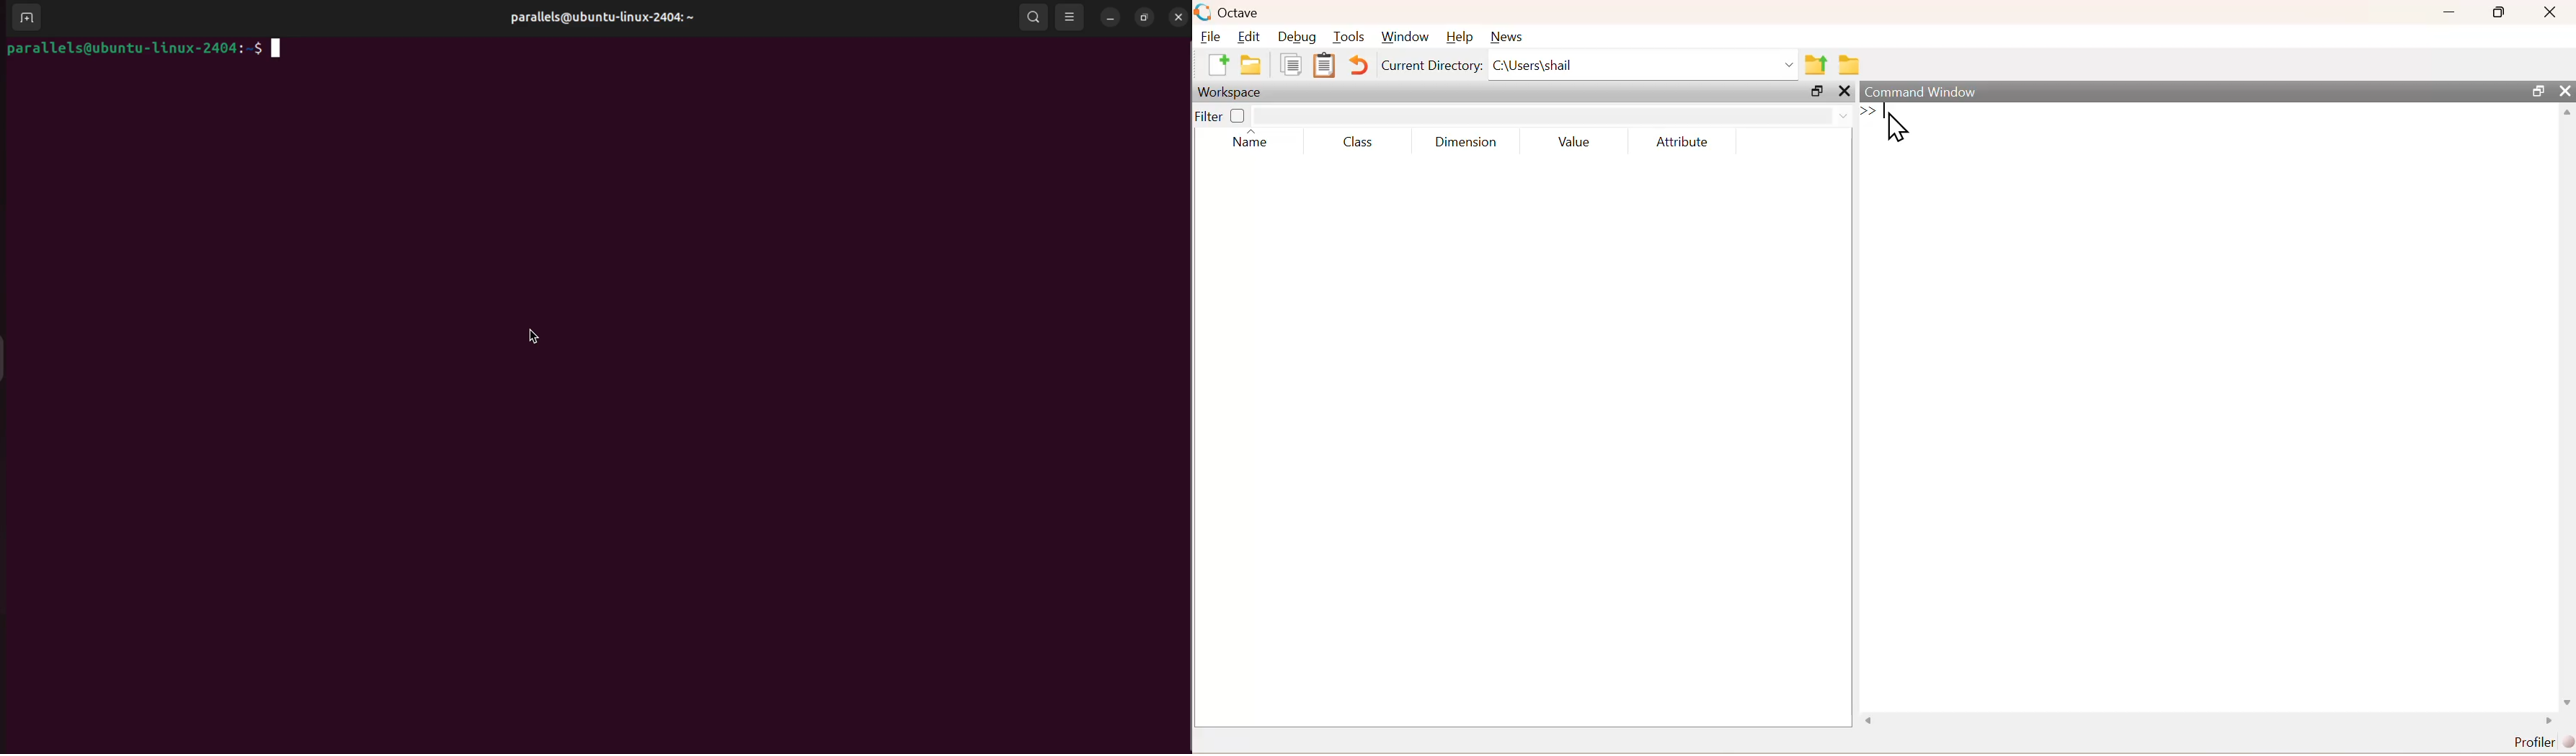  Describe the element at coordinates (26, 19) in the screenshot. I see `add terminal` at that location.